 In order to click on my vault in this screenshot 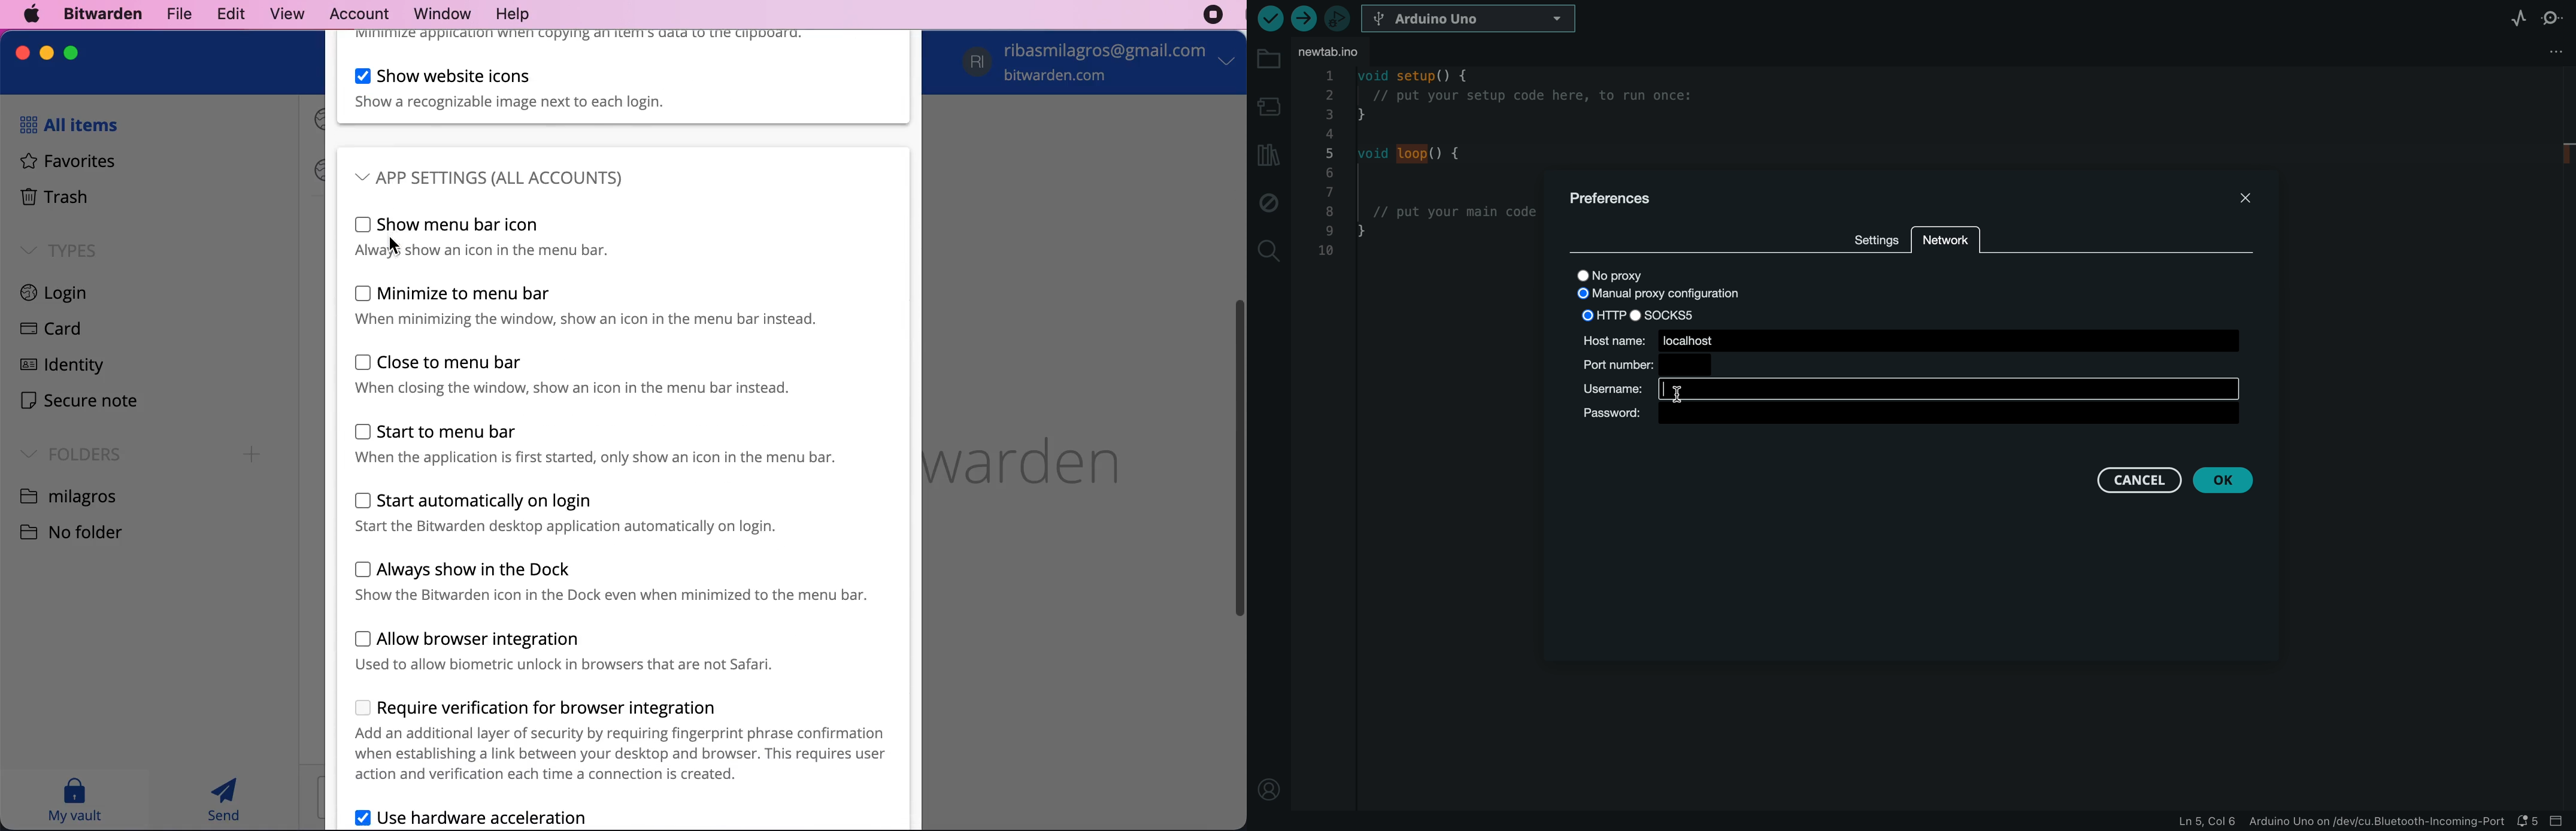, I will do `click(74, 799)`.